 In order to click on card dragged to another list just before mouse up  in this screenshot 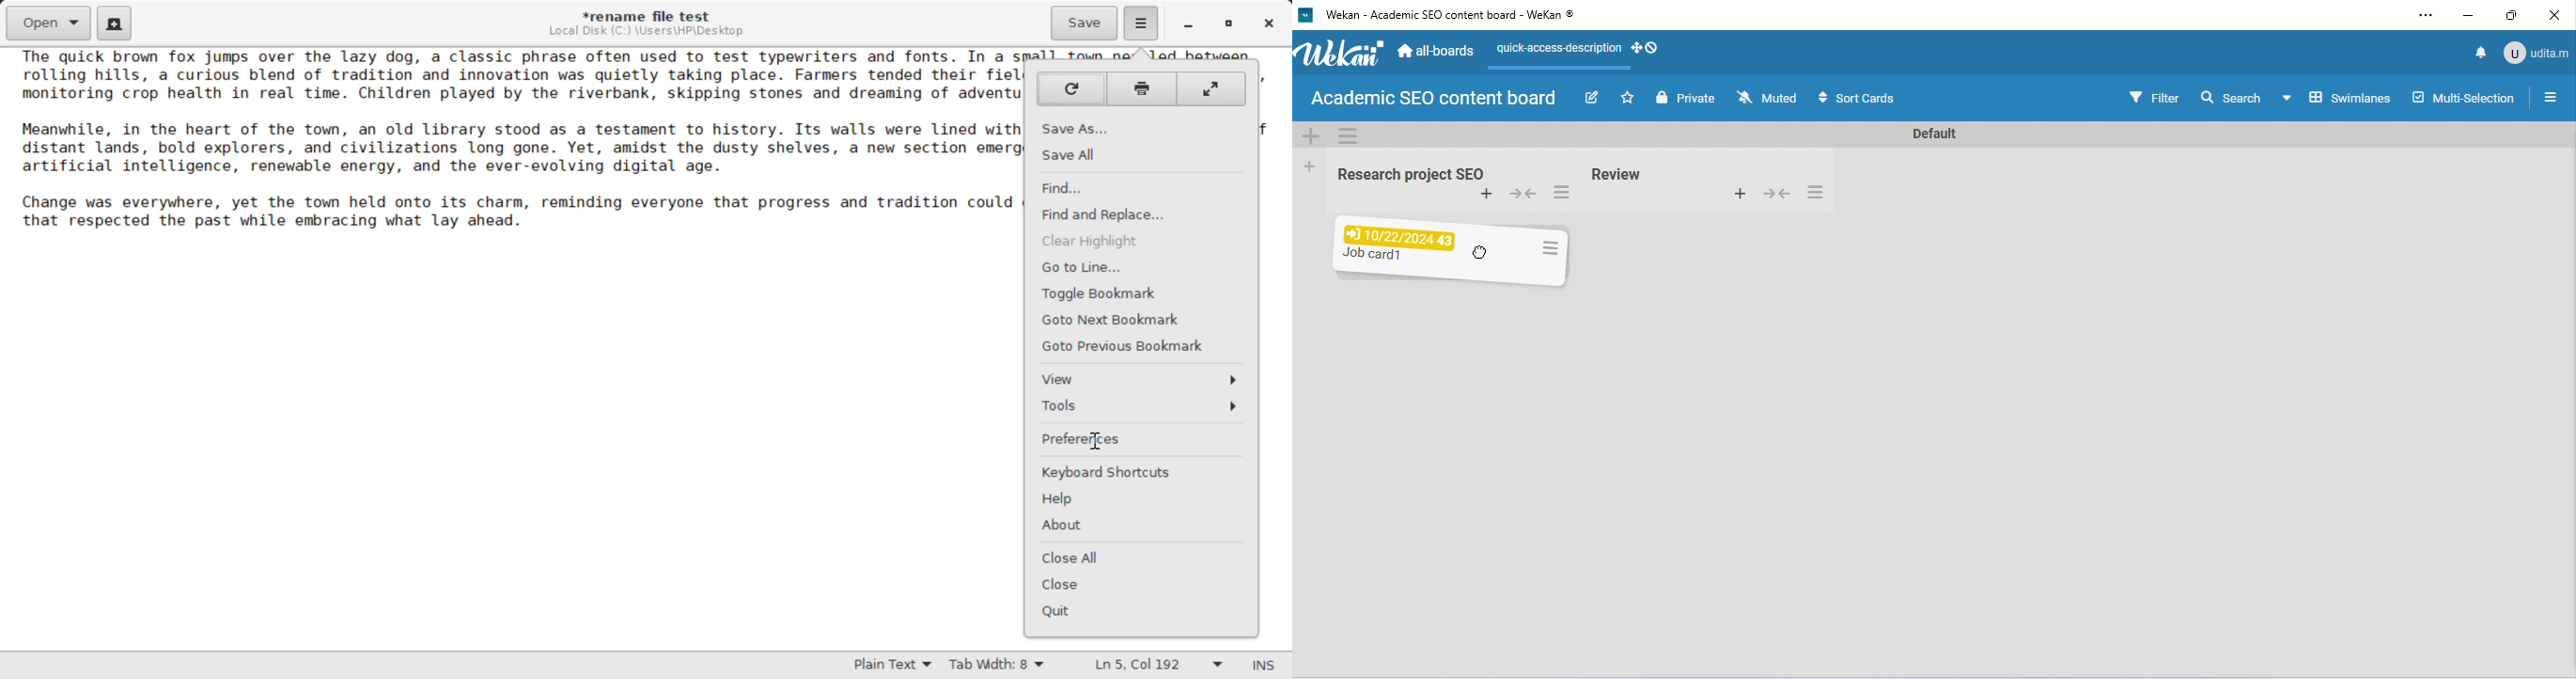, I will do `click(1453, 249)`.